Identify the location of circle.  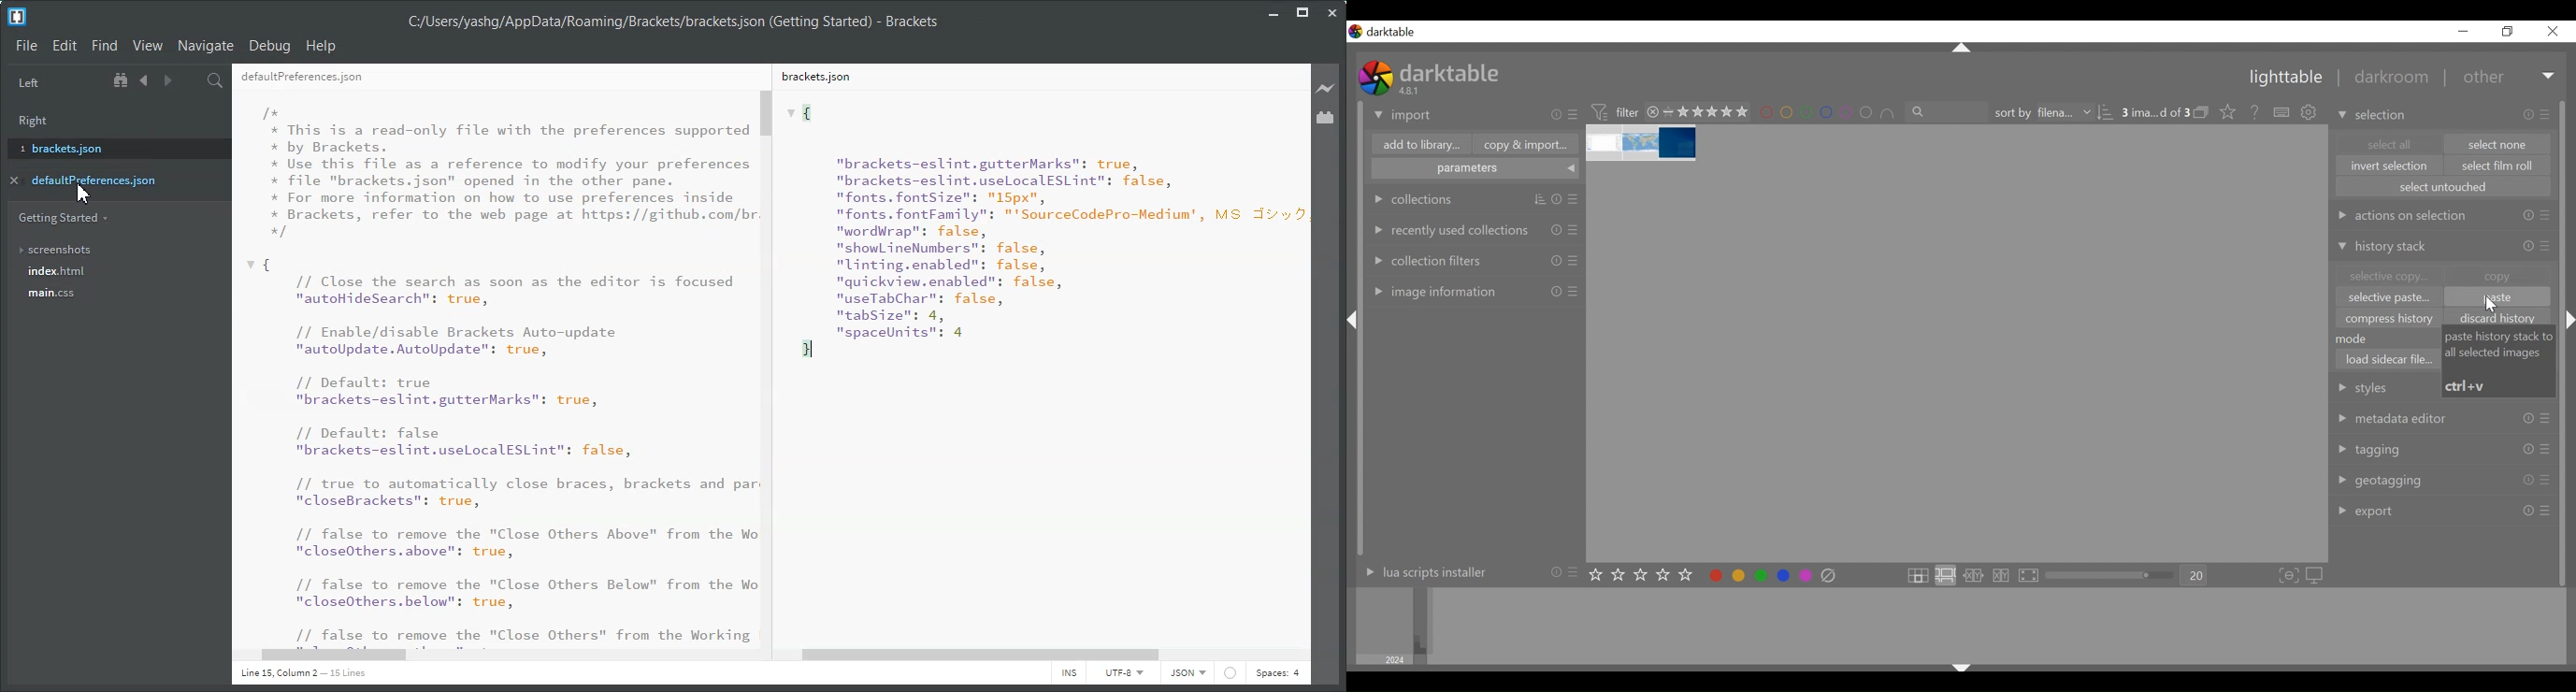
(1234, 675).